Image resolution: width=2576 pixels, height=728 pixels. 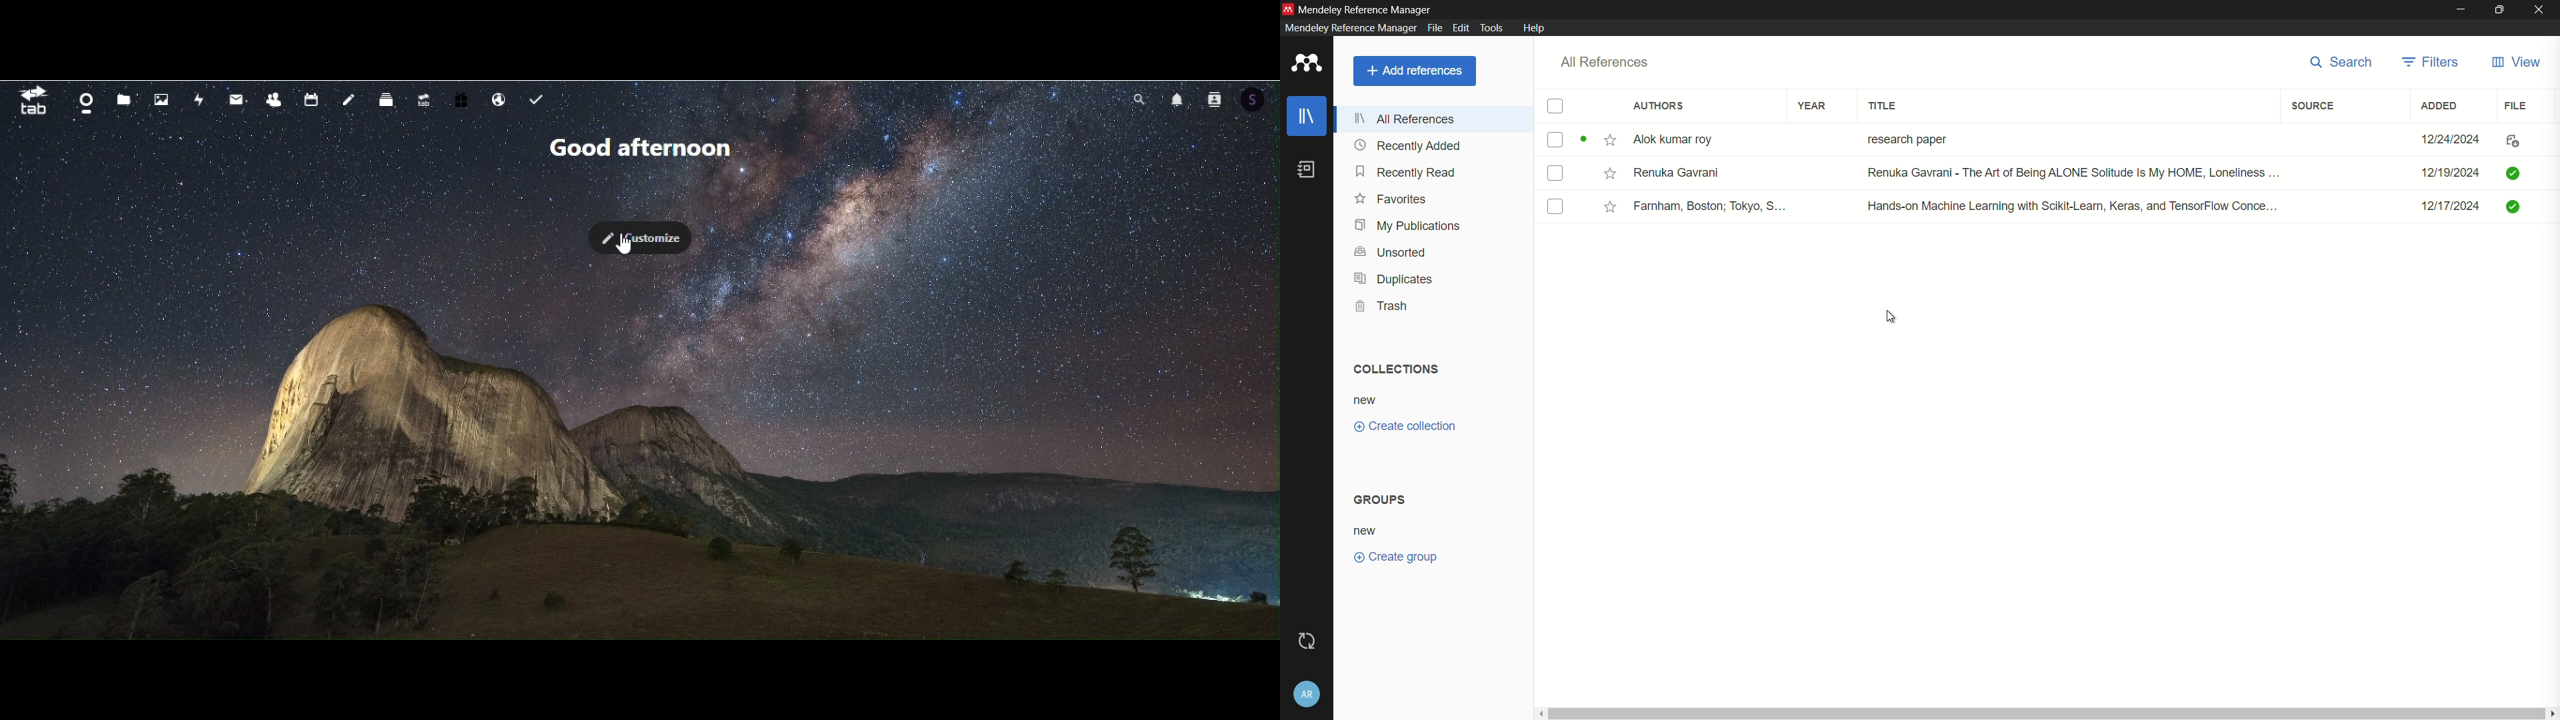 What do you see at coordinates (2087, 172) in the screenshot?
I see `book-2` at bounding box center [2087, 172].